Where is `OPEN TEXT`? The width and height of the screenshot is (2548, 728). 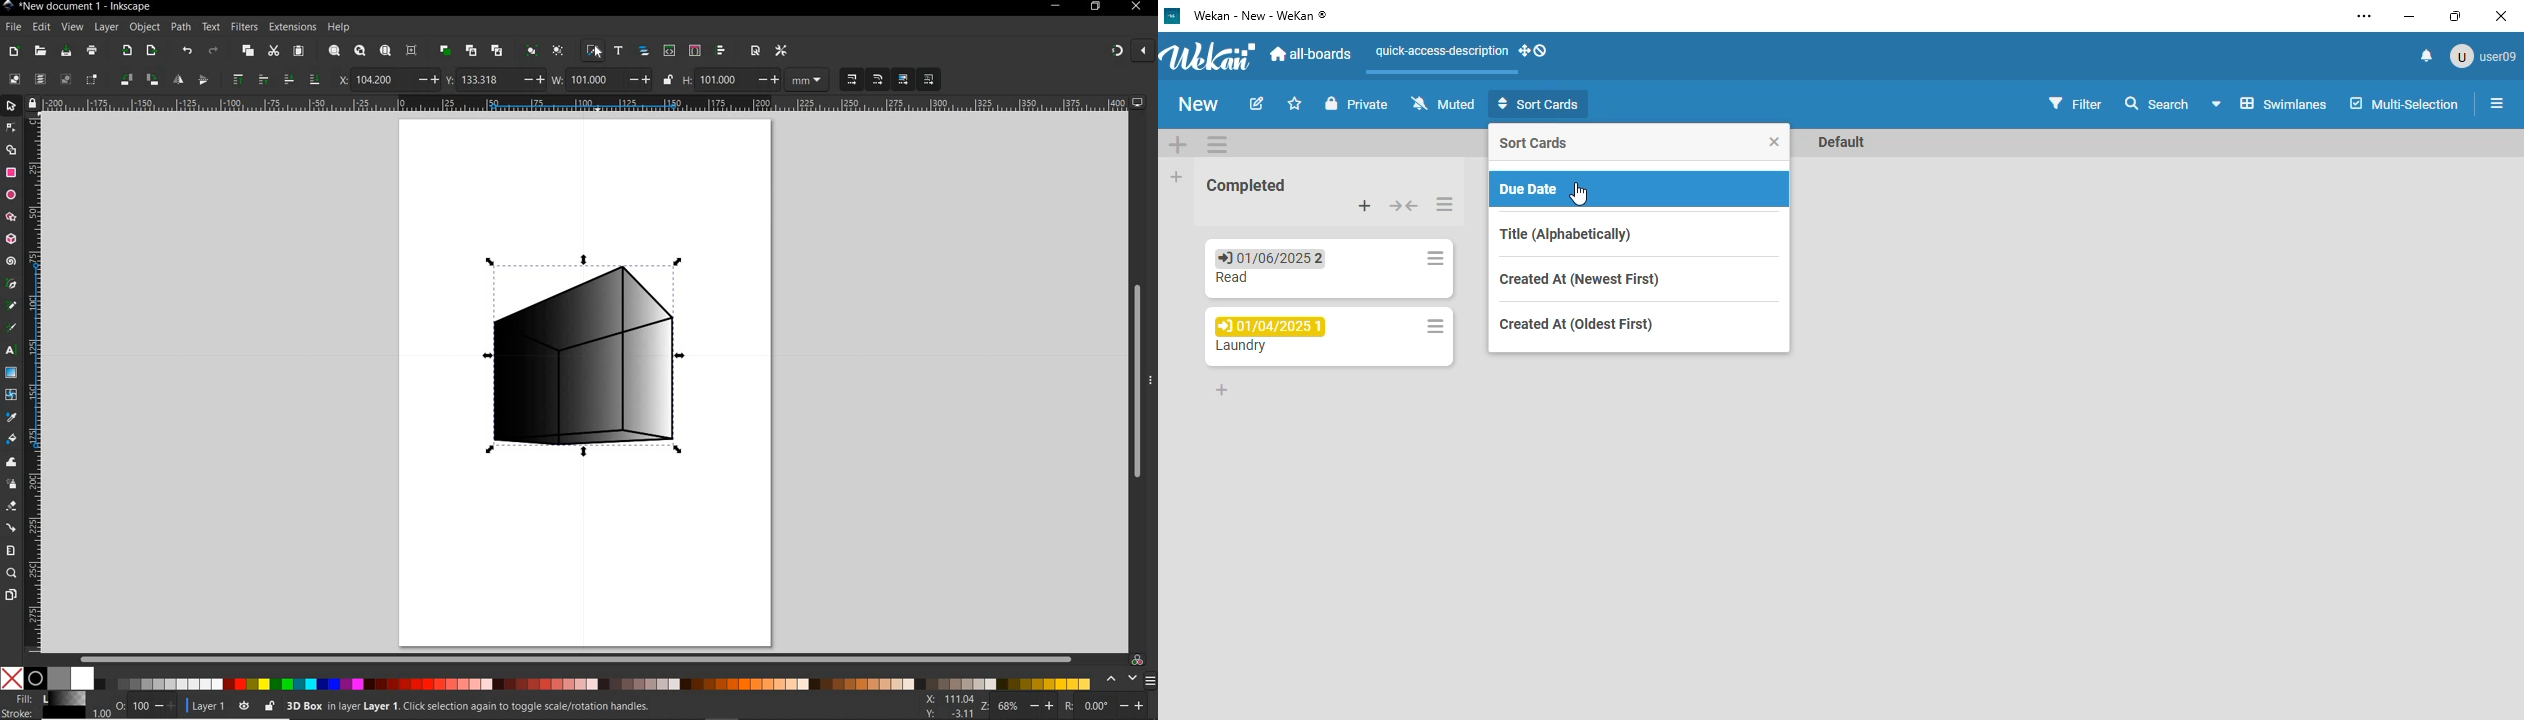 OPEN TEXT is located at coordinates (620, 52).